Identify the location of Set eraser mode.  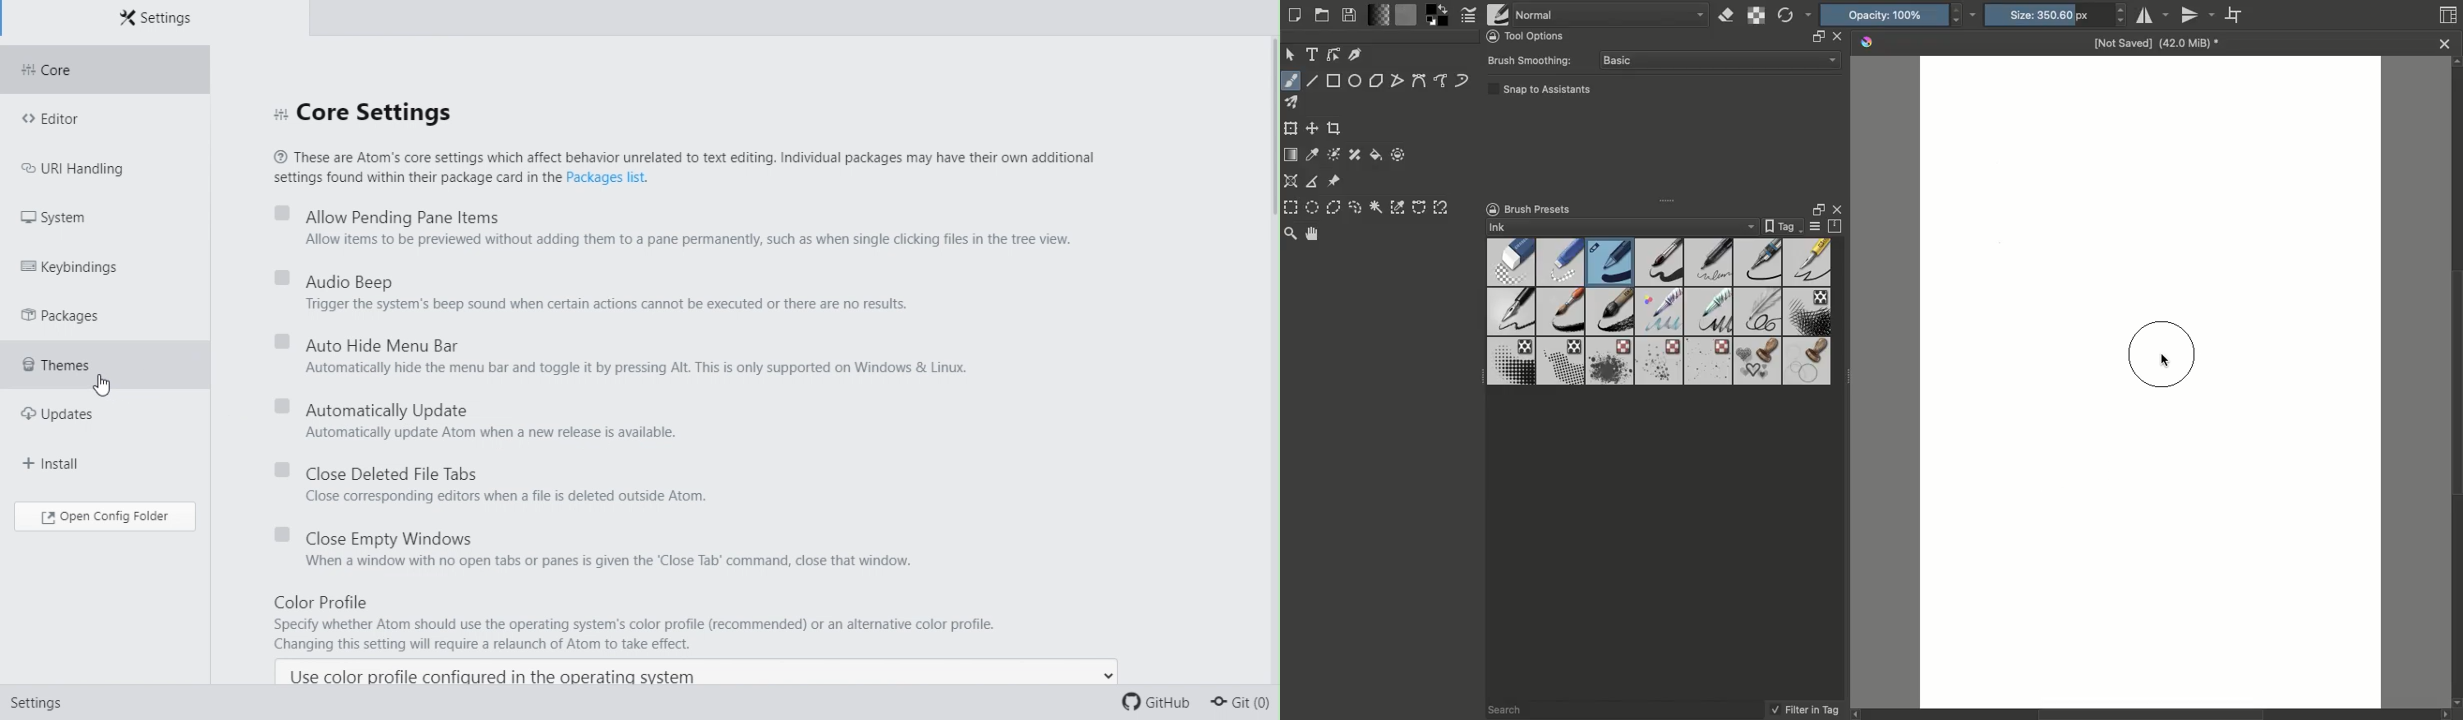
(1730, 16).